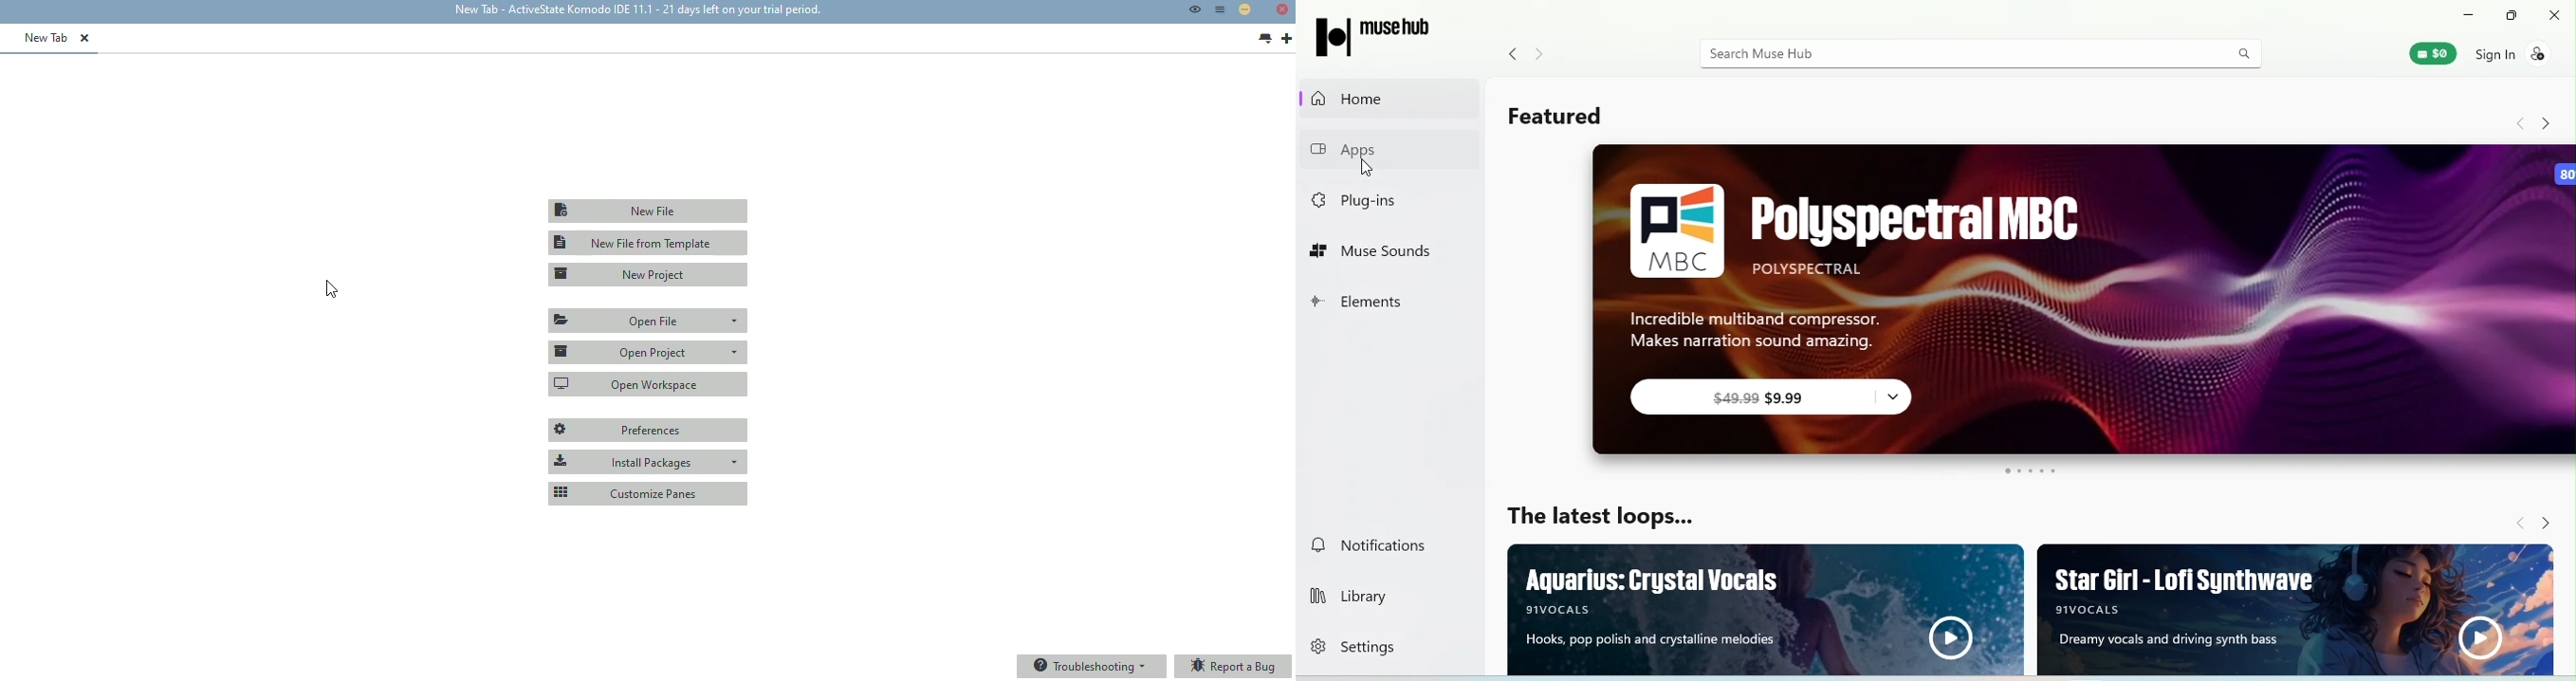 The image size is (2576, 700). I want to click on Elements tab, so click(1367, 300).